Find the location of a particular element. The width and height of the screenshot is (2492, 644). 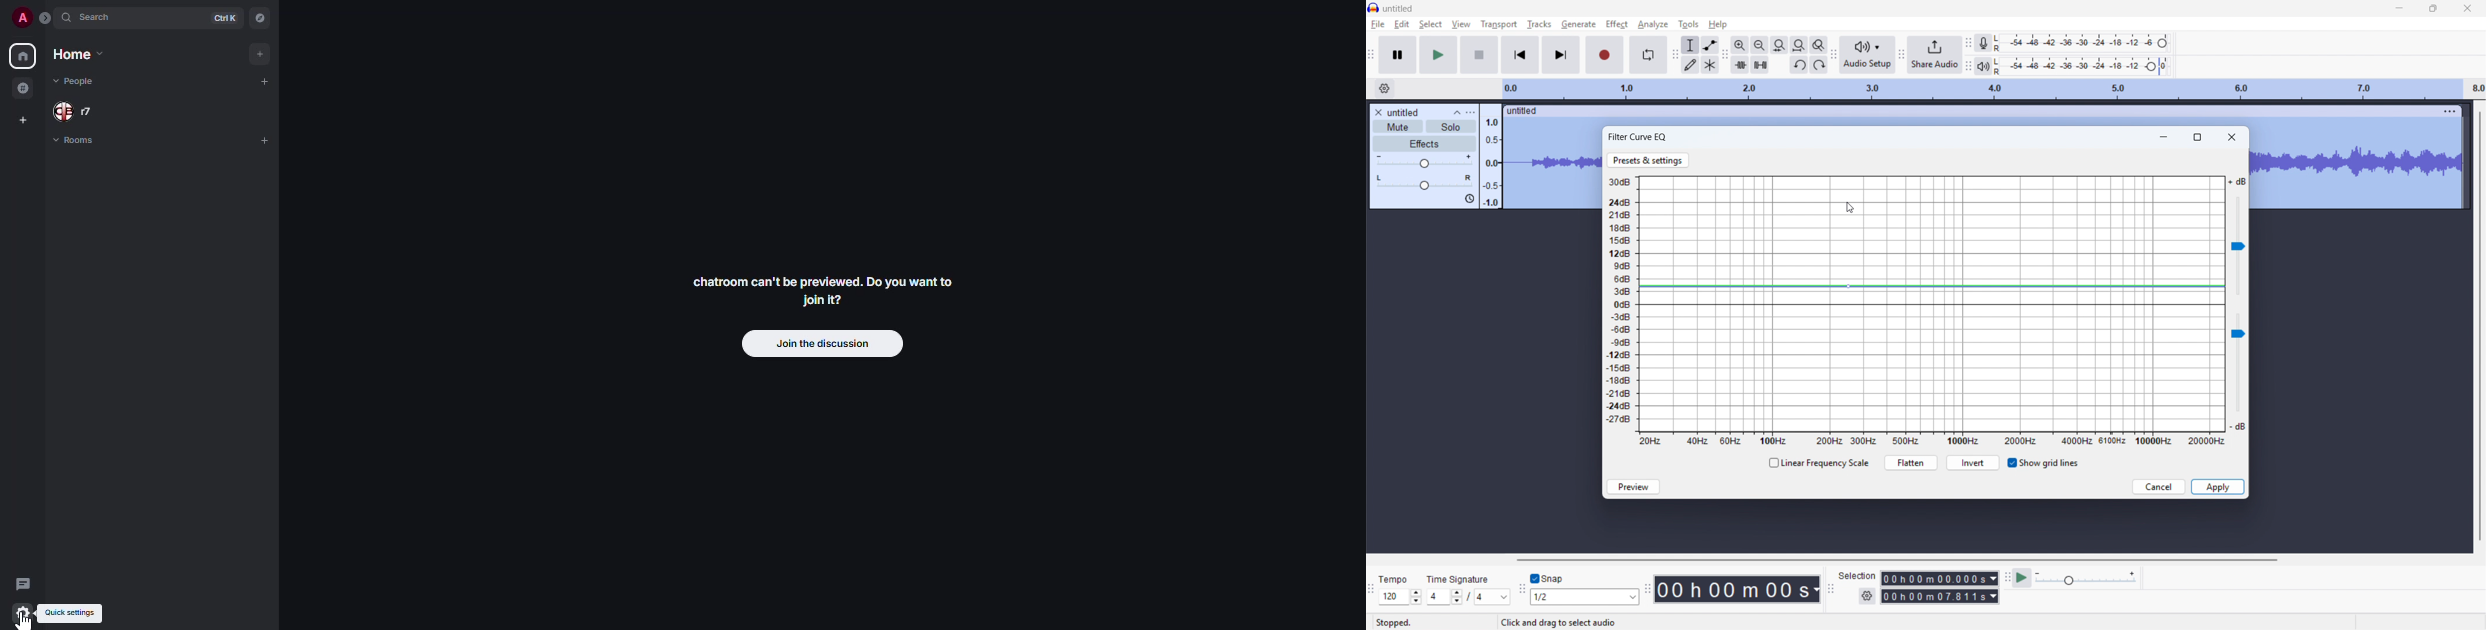

Re-do  is located at coordinates (1819, 65).